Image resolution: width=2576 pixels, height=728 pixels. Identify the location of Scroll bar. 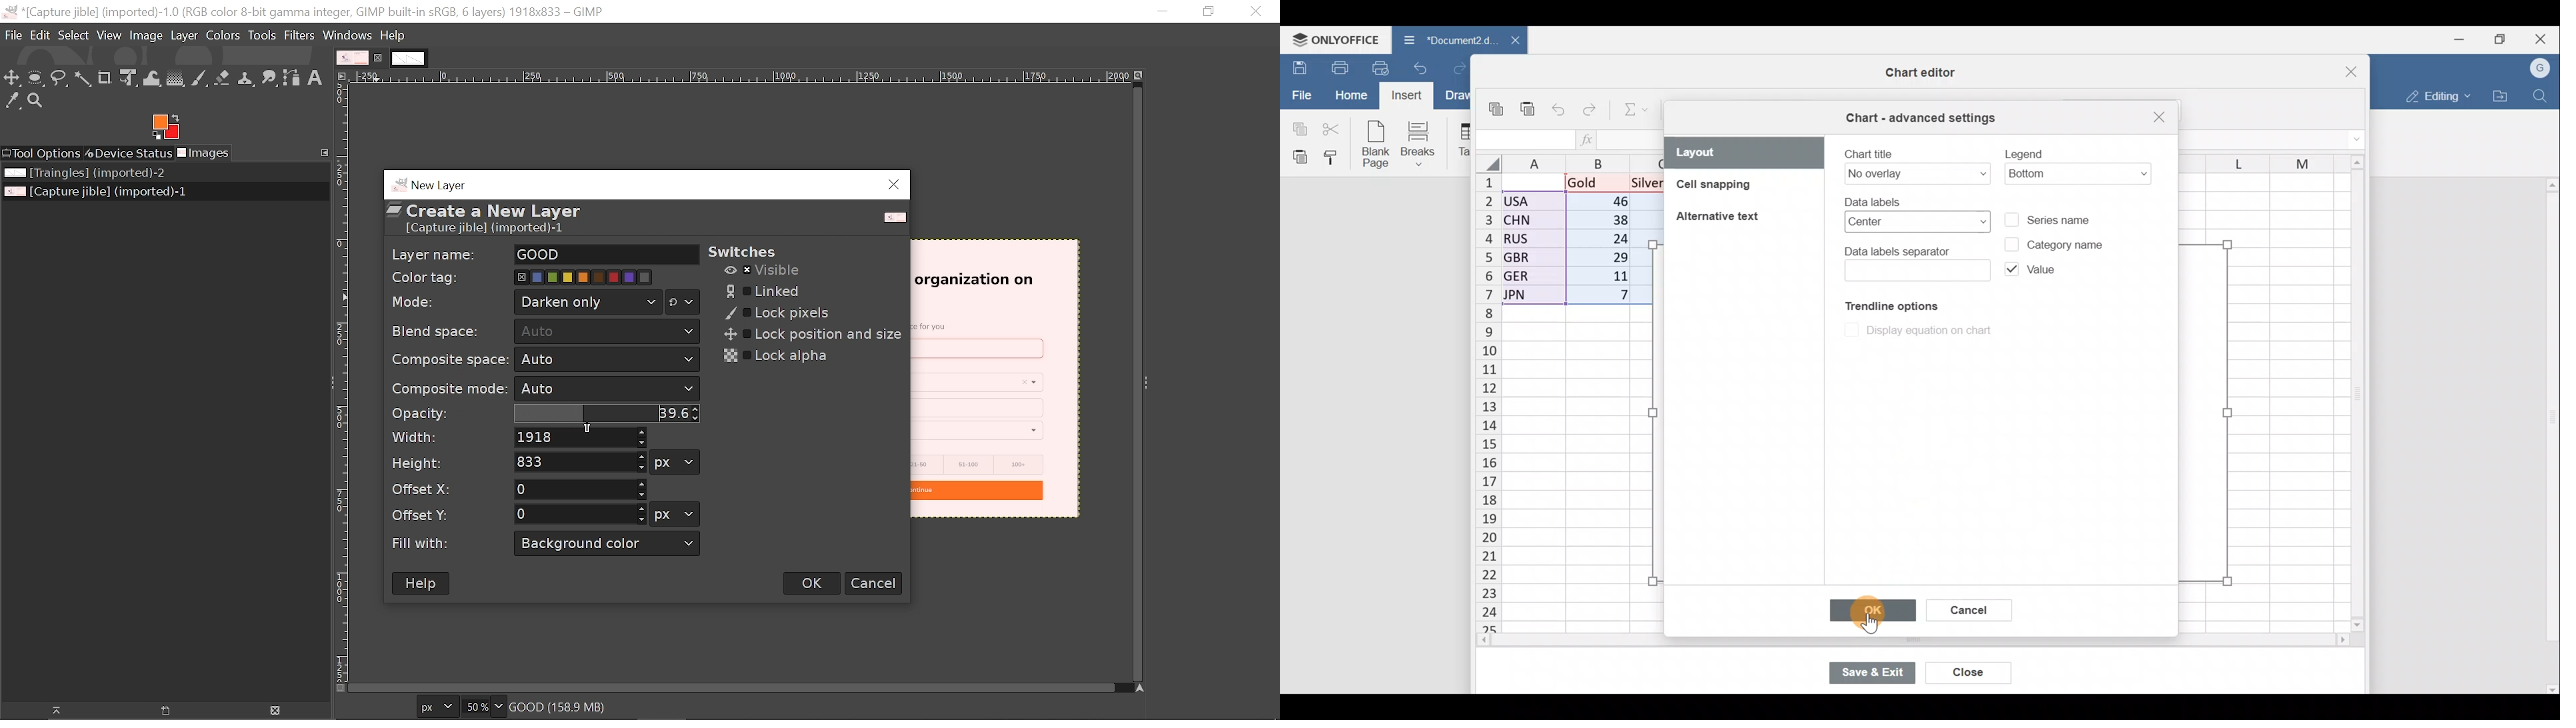
(2363, 397).